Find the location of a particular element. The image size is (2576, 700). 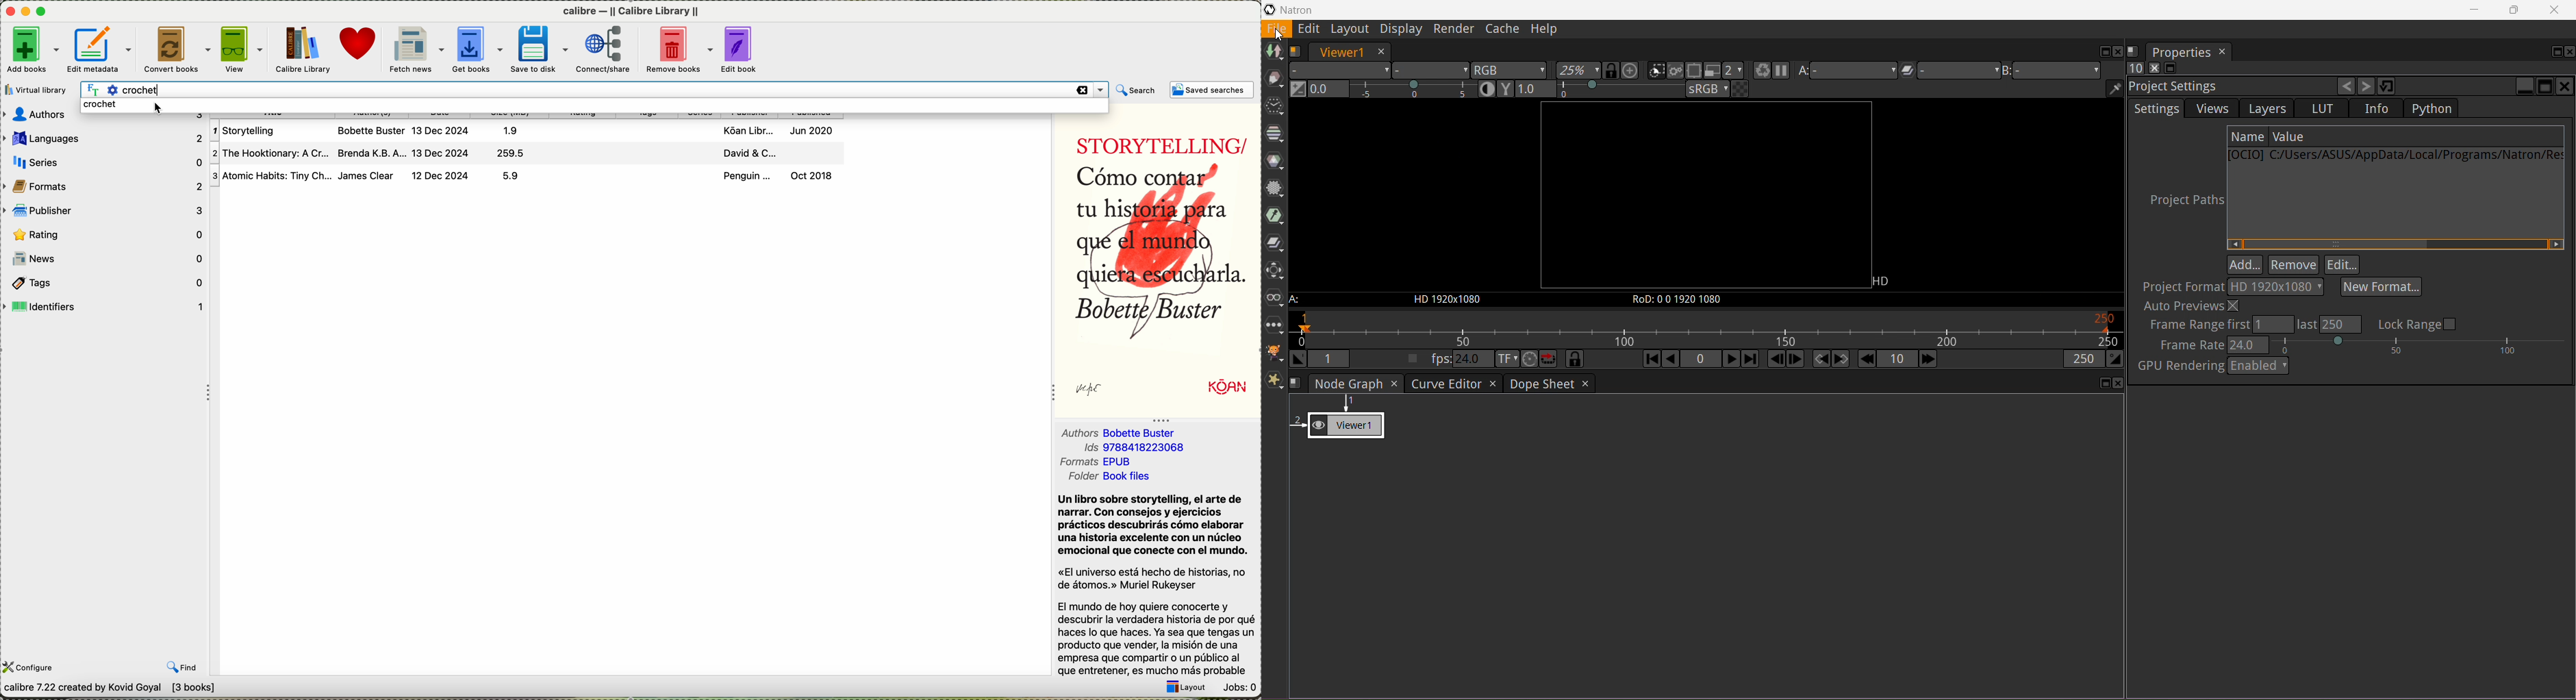

Image frame is located at coordinates (1705, 196).